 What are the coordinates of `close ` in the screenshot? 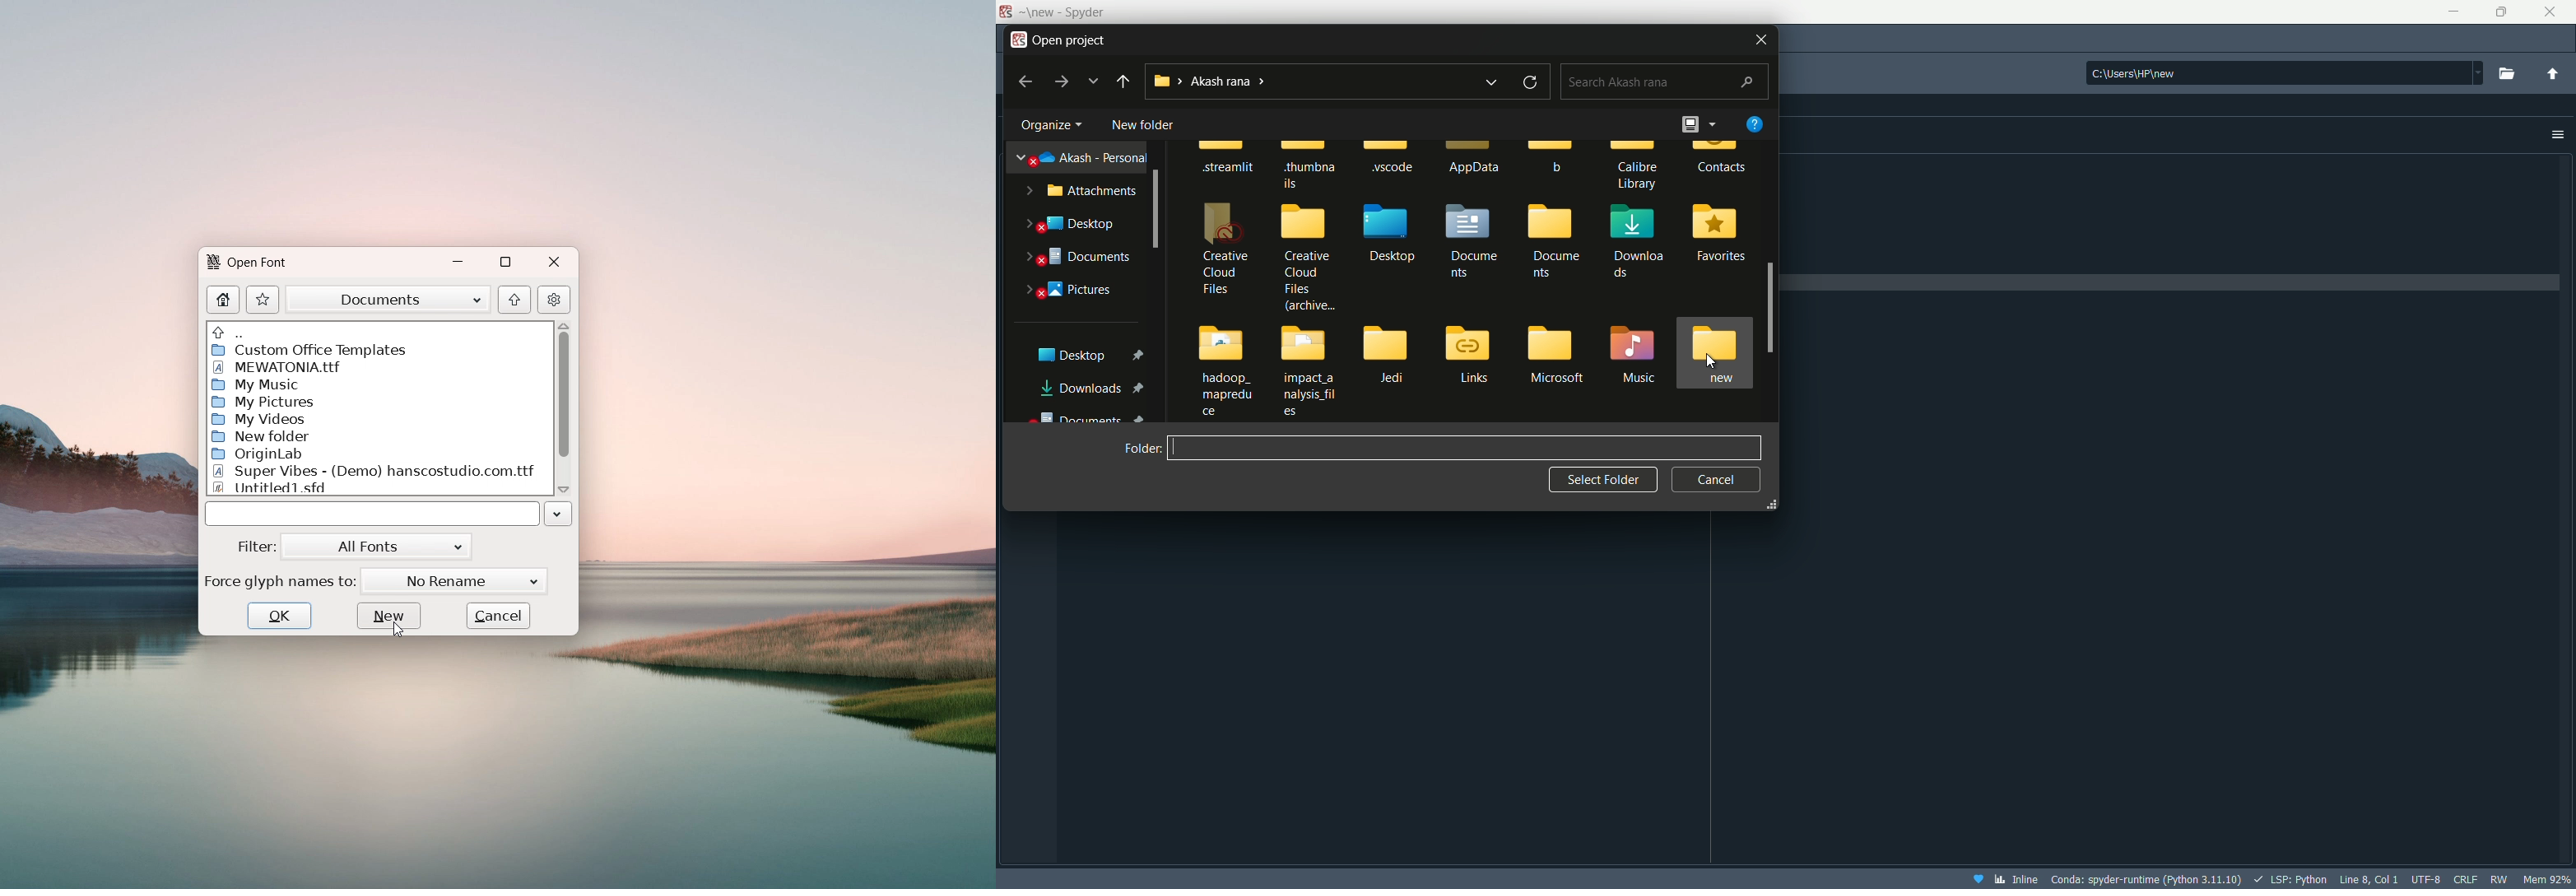 It's located at (2550, 11).